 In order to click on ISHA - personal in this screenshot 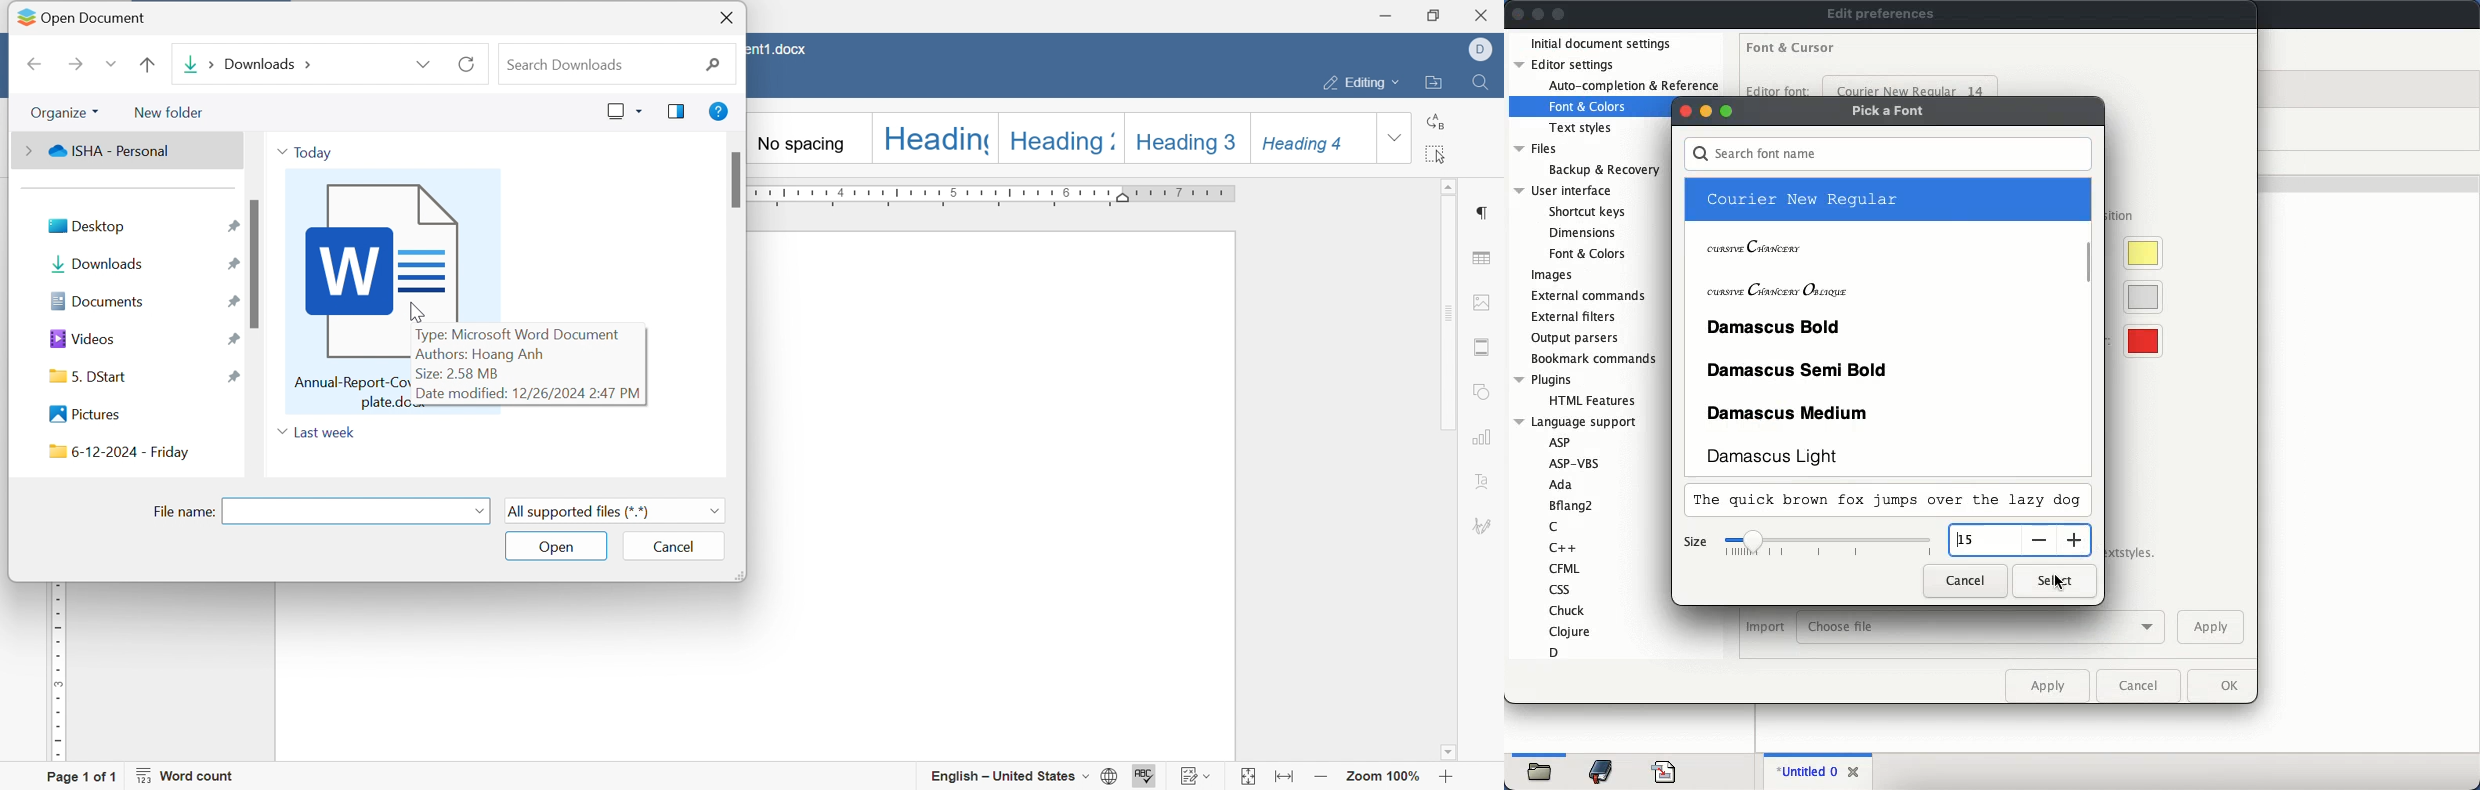, I will do `click(100, 150)`.